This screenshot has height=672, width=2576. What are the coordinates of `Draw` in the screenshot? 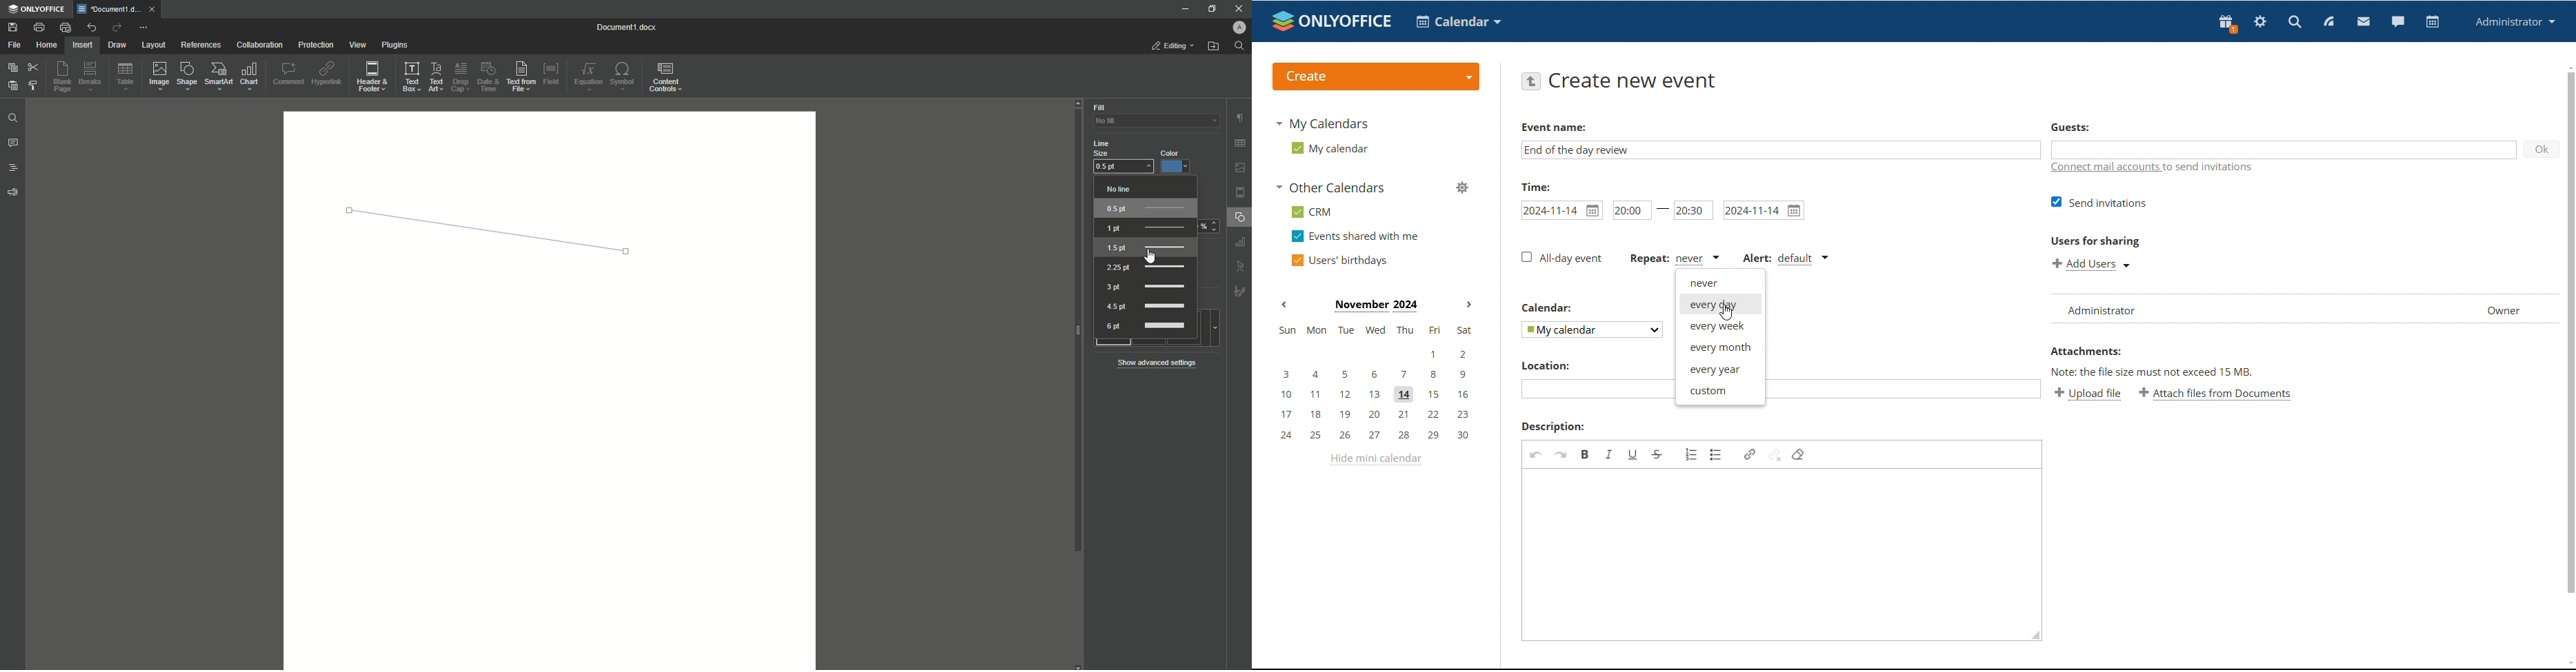 It's located at (117, 46).